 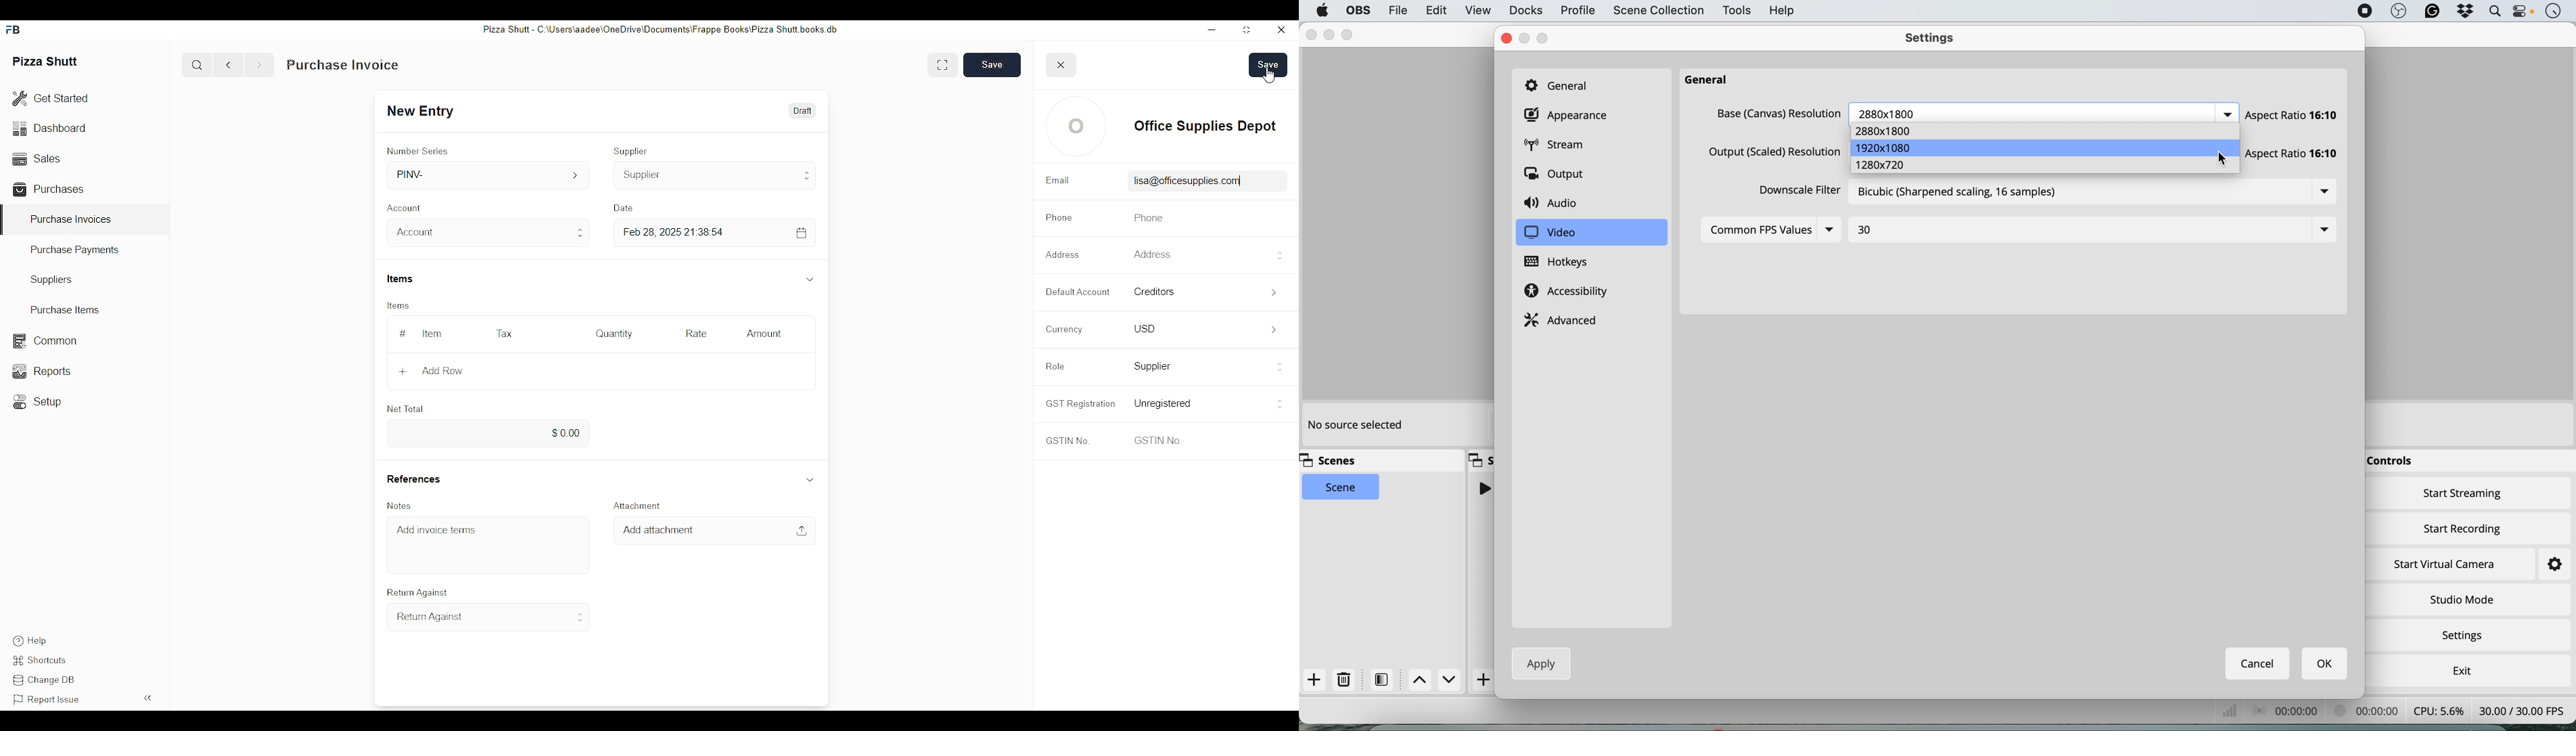 I want to click on GSTIN No, so click(x=1156, y=440).